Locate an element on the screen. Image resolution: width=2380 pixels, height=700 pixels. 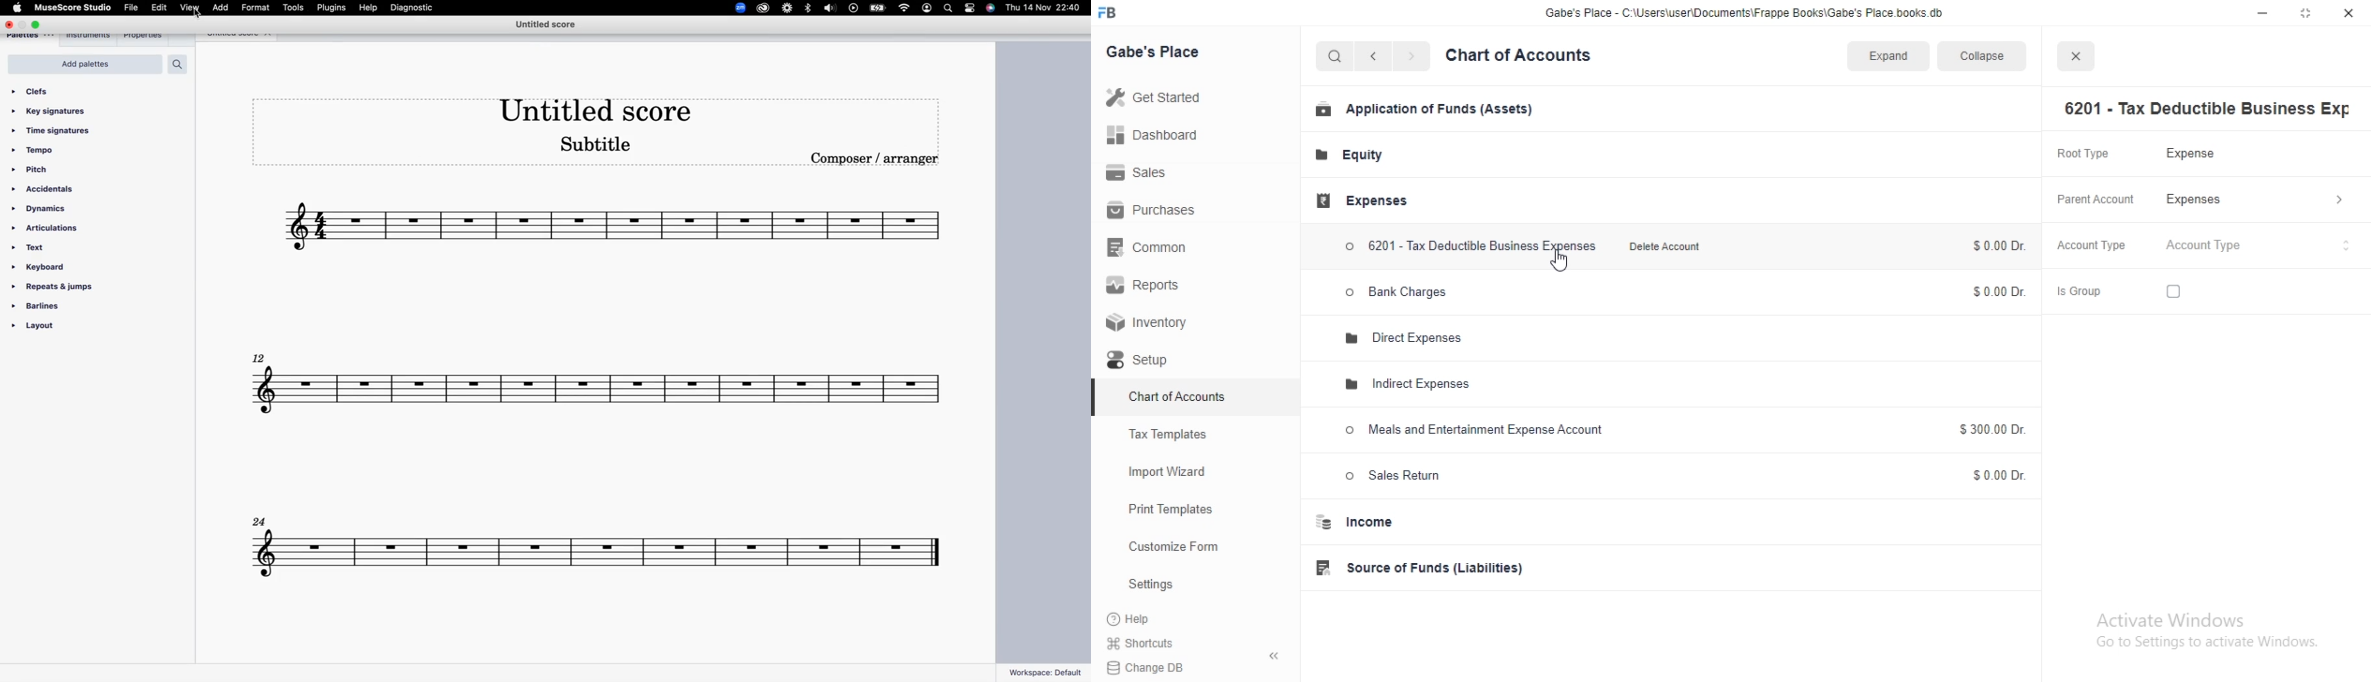
add is located at coordinates (221, 8).